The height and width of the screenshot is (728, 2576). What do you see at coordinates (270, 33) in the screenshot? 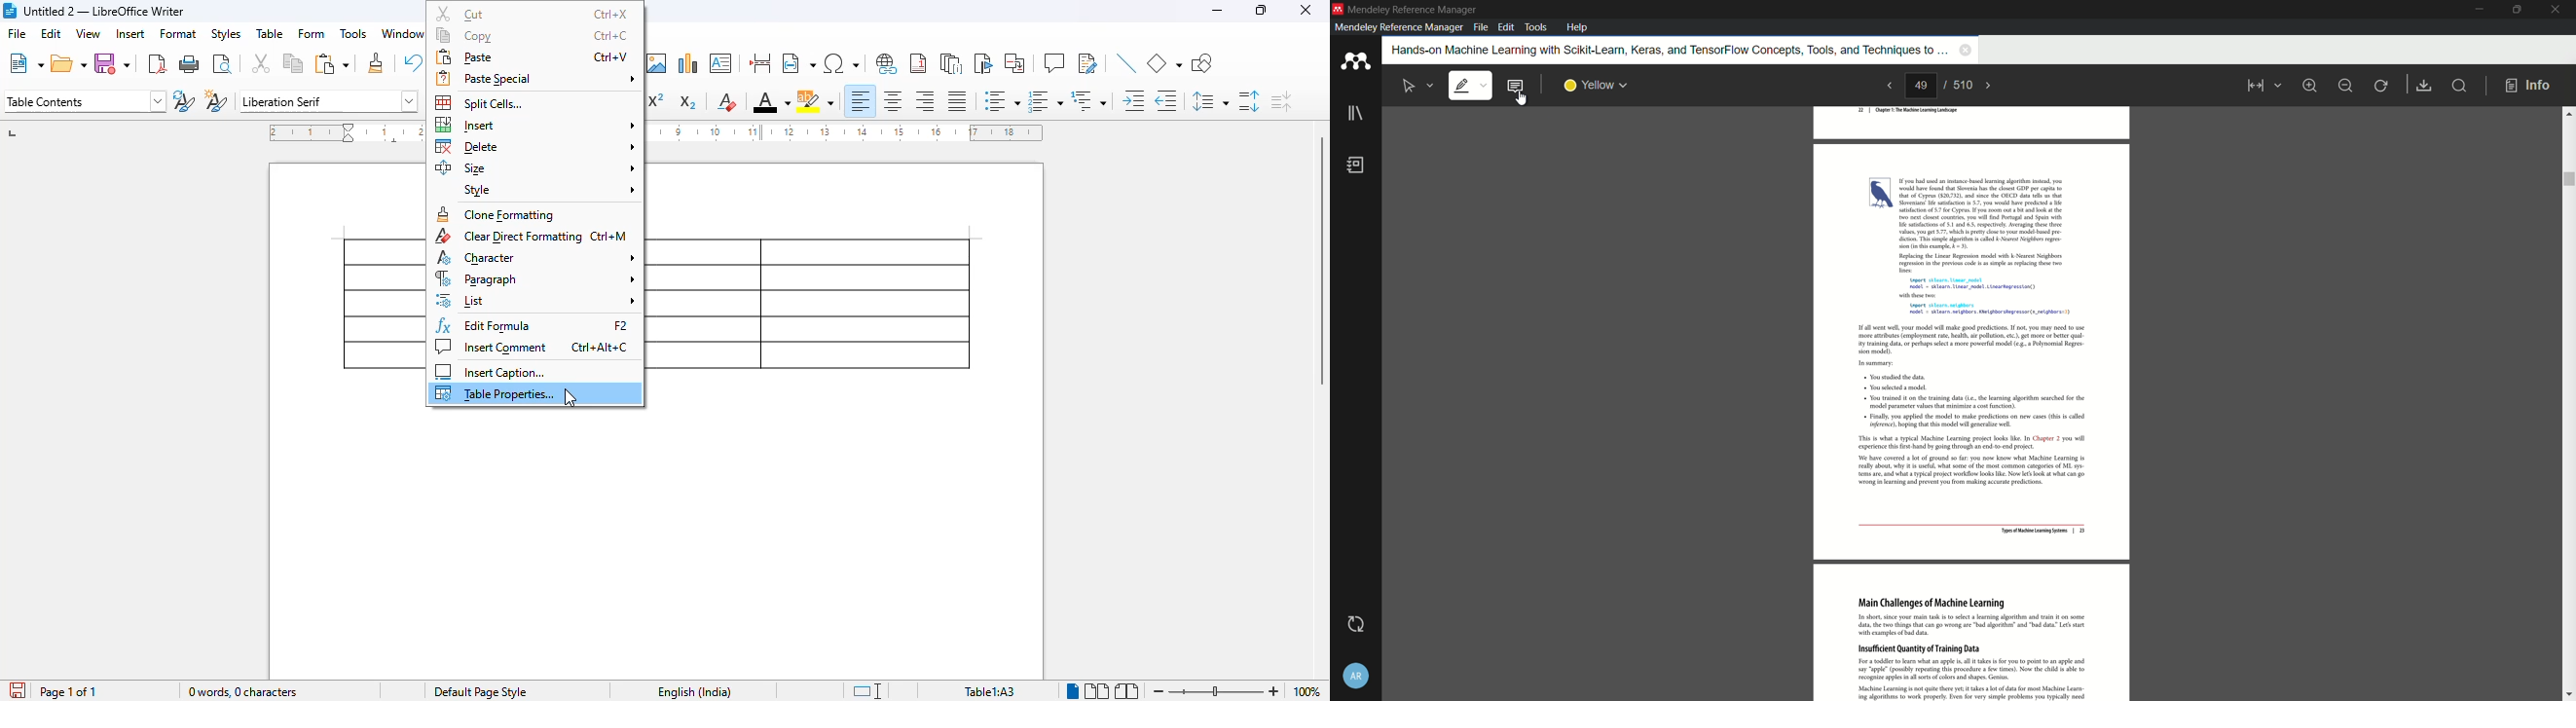
I see `table` at bounding box center [270, 33].